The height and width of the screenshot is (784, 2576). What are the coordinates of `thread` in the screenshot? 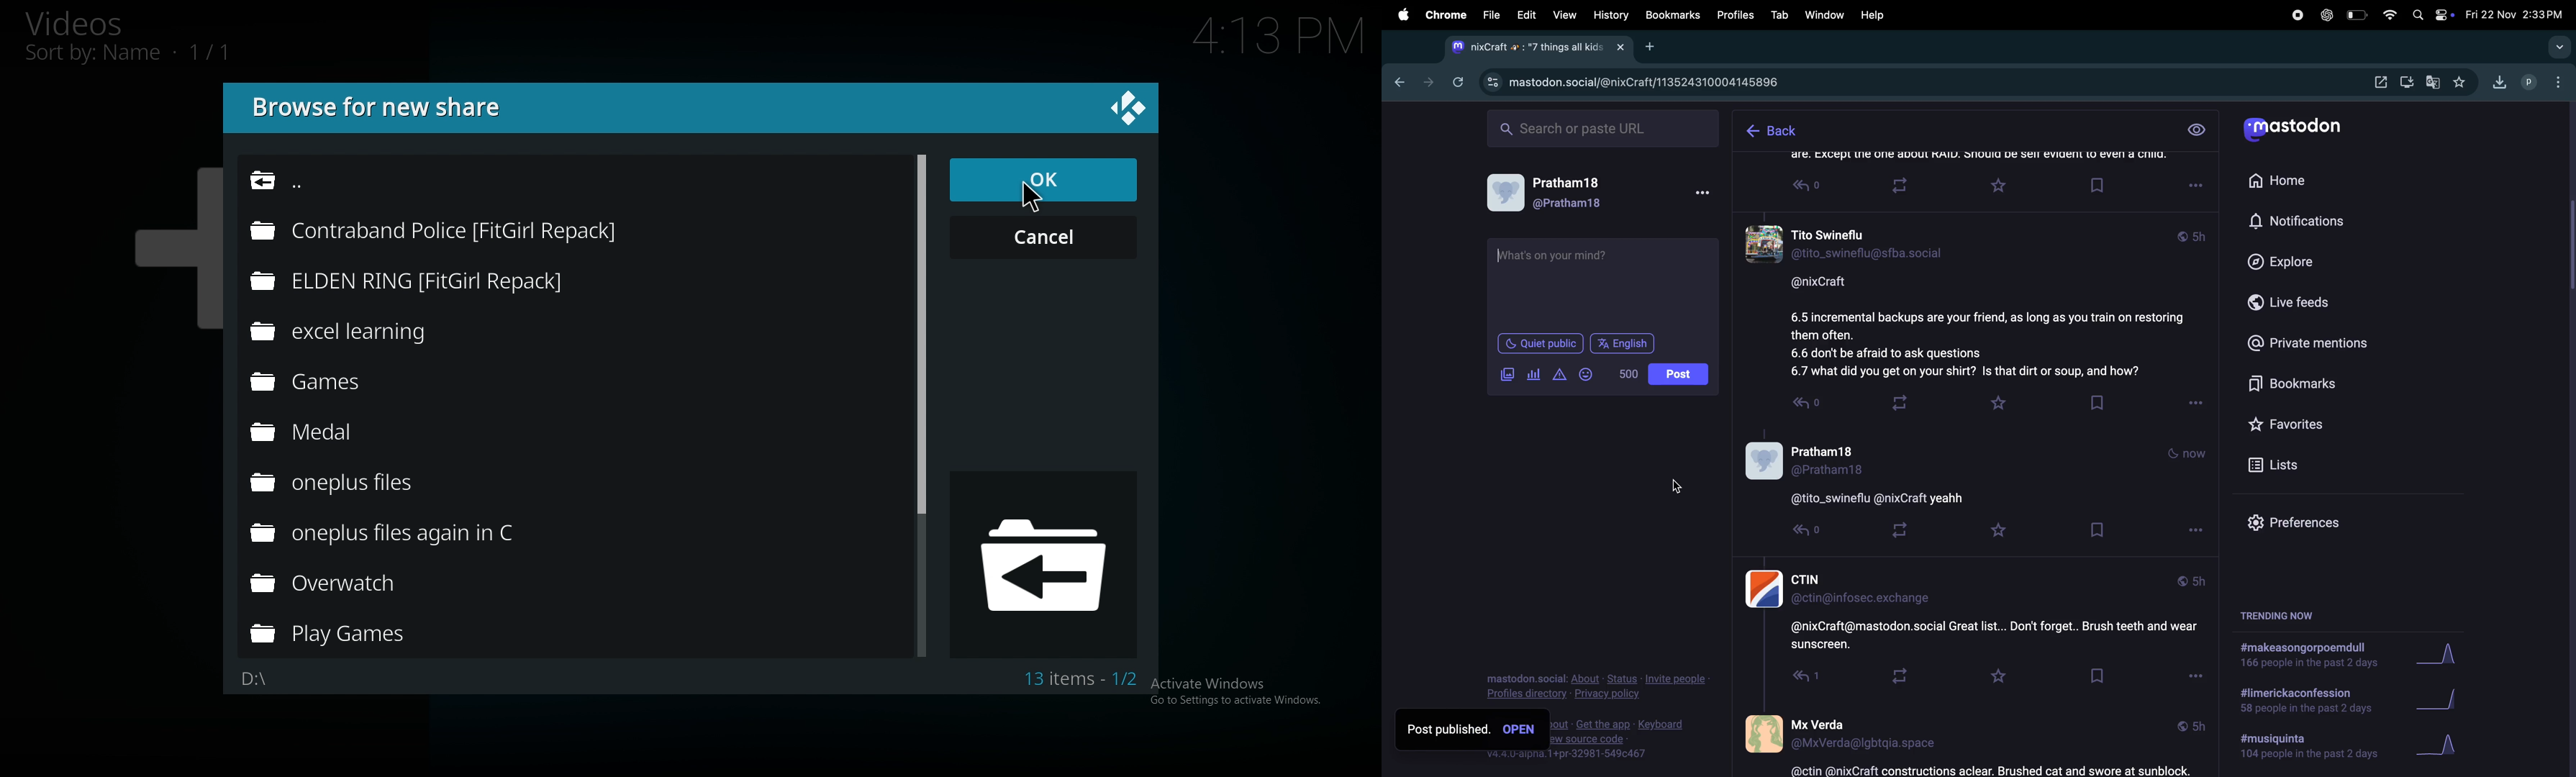 It's located at (1982, 299).